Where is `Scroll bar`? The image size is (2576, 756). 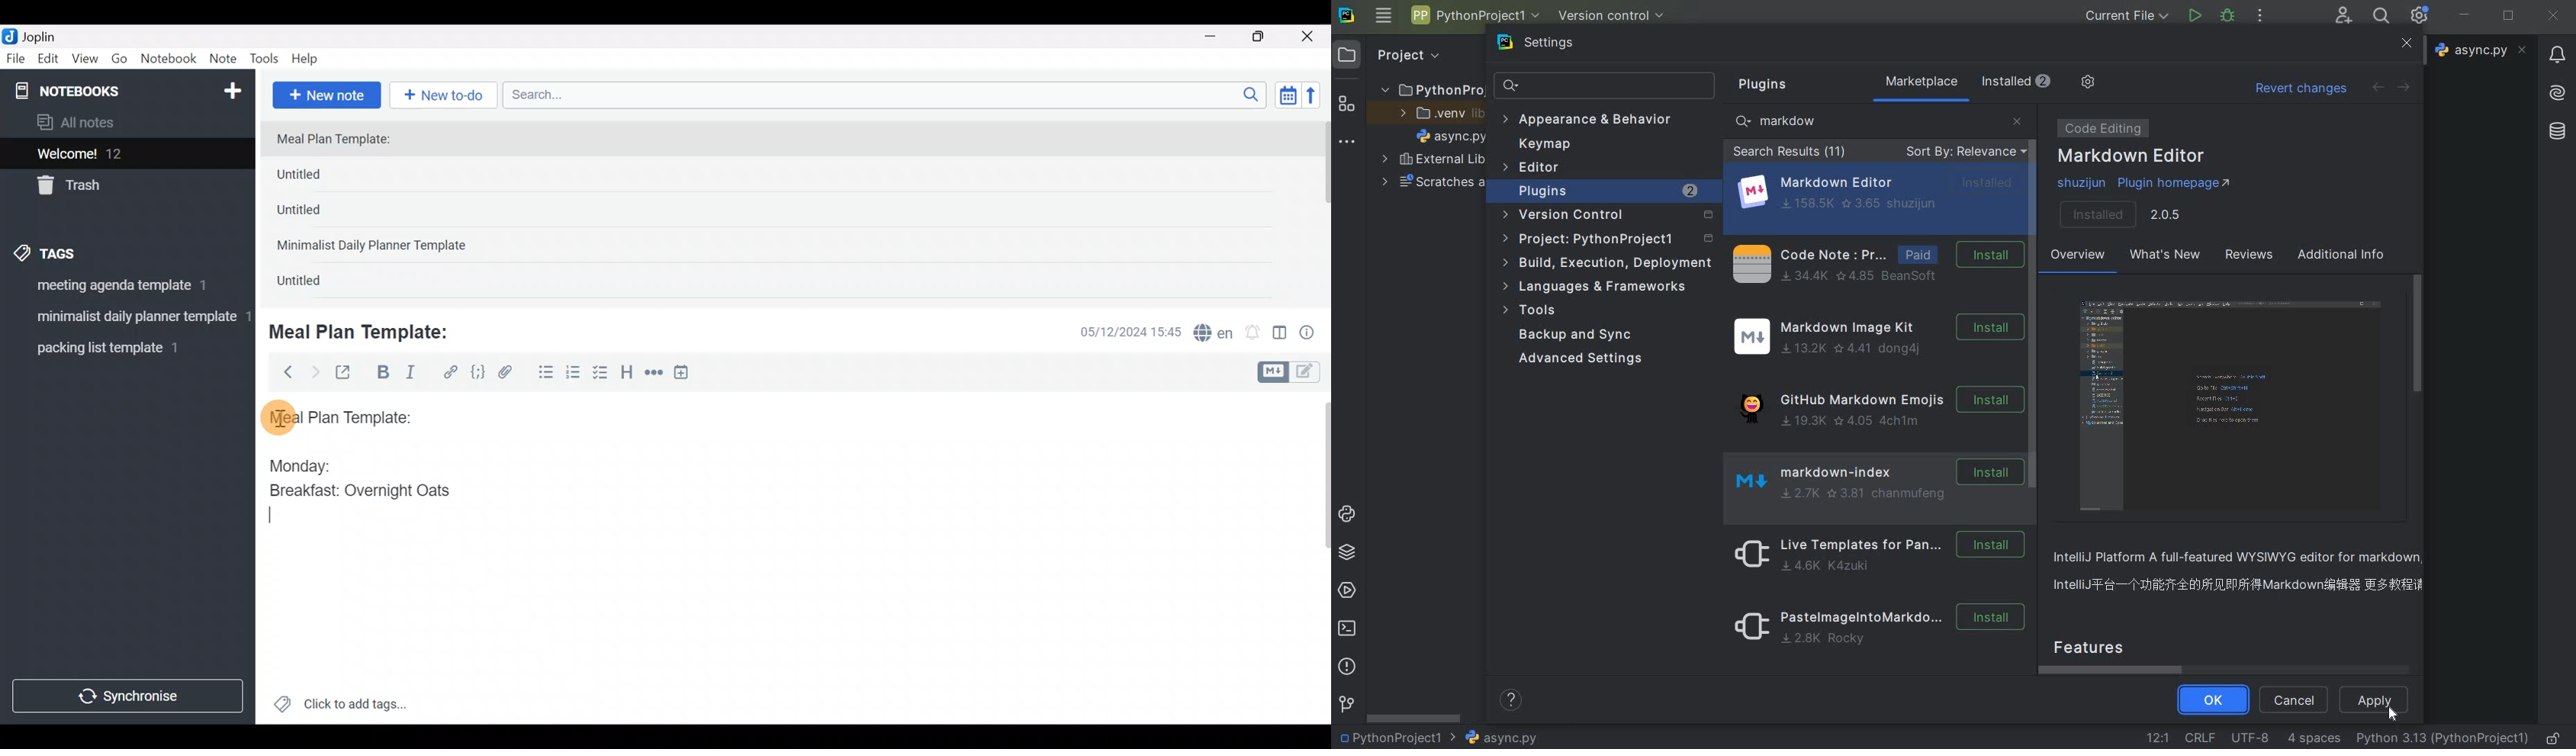 Scroll bar is located at coordinates (1317, 558).